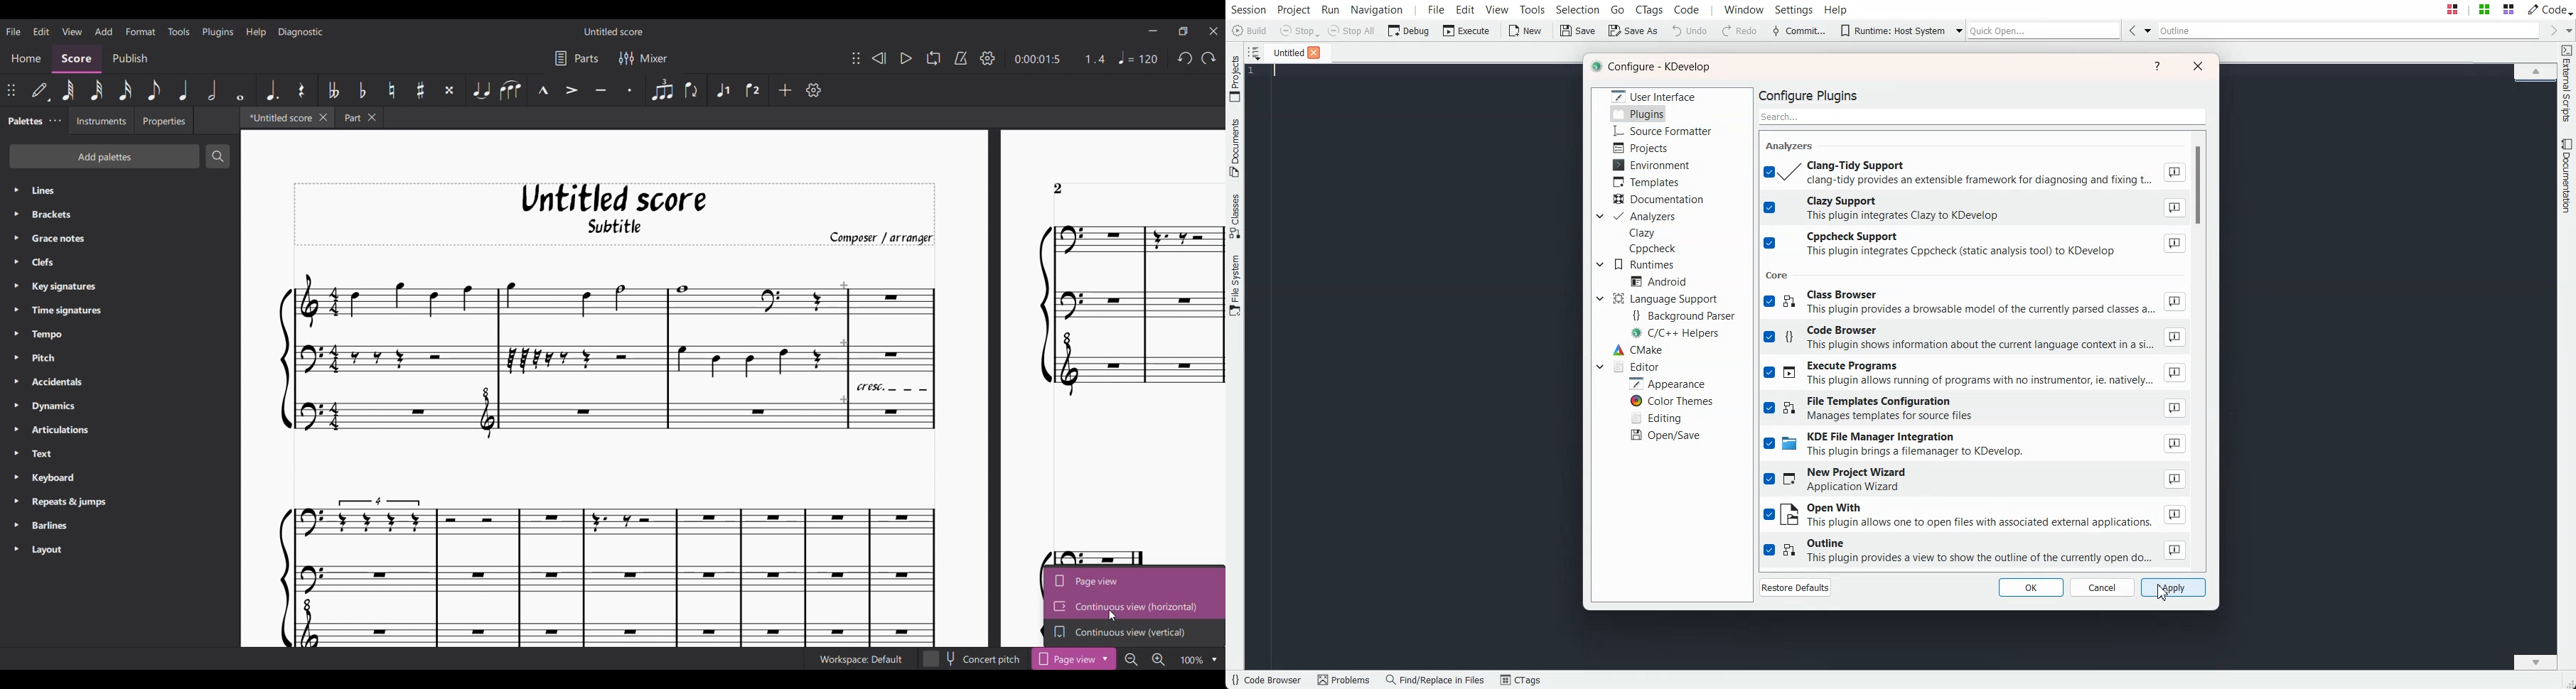 Image resolution: width=2576 pixels, height=700 pixels. Describe the element at coordinates (360, 117) in the screenshot. I see `Earlier tab` at that location.